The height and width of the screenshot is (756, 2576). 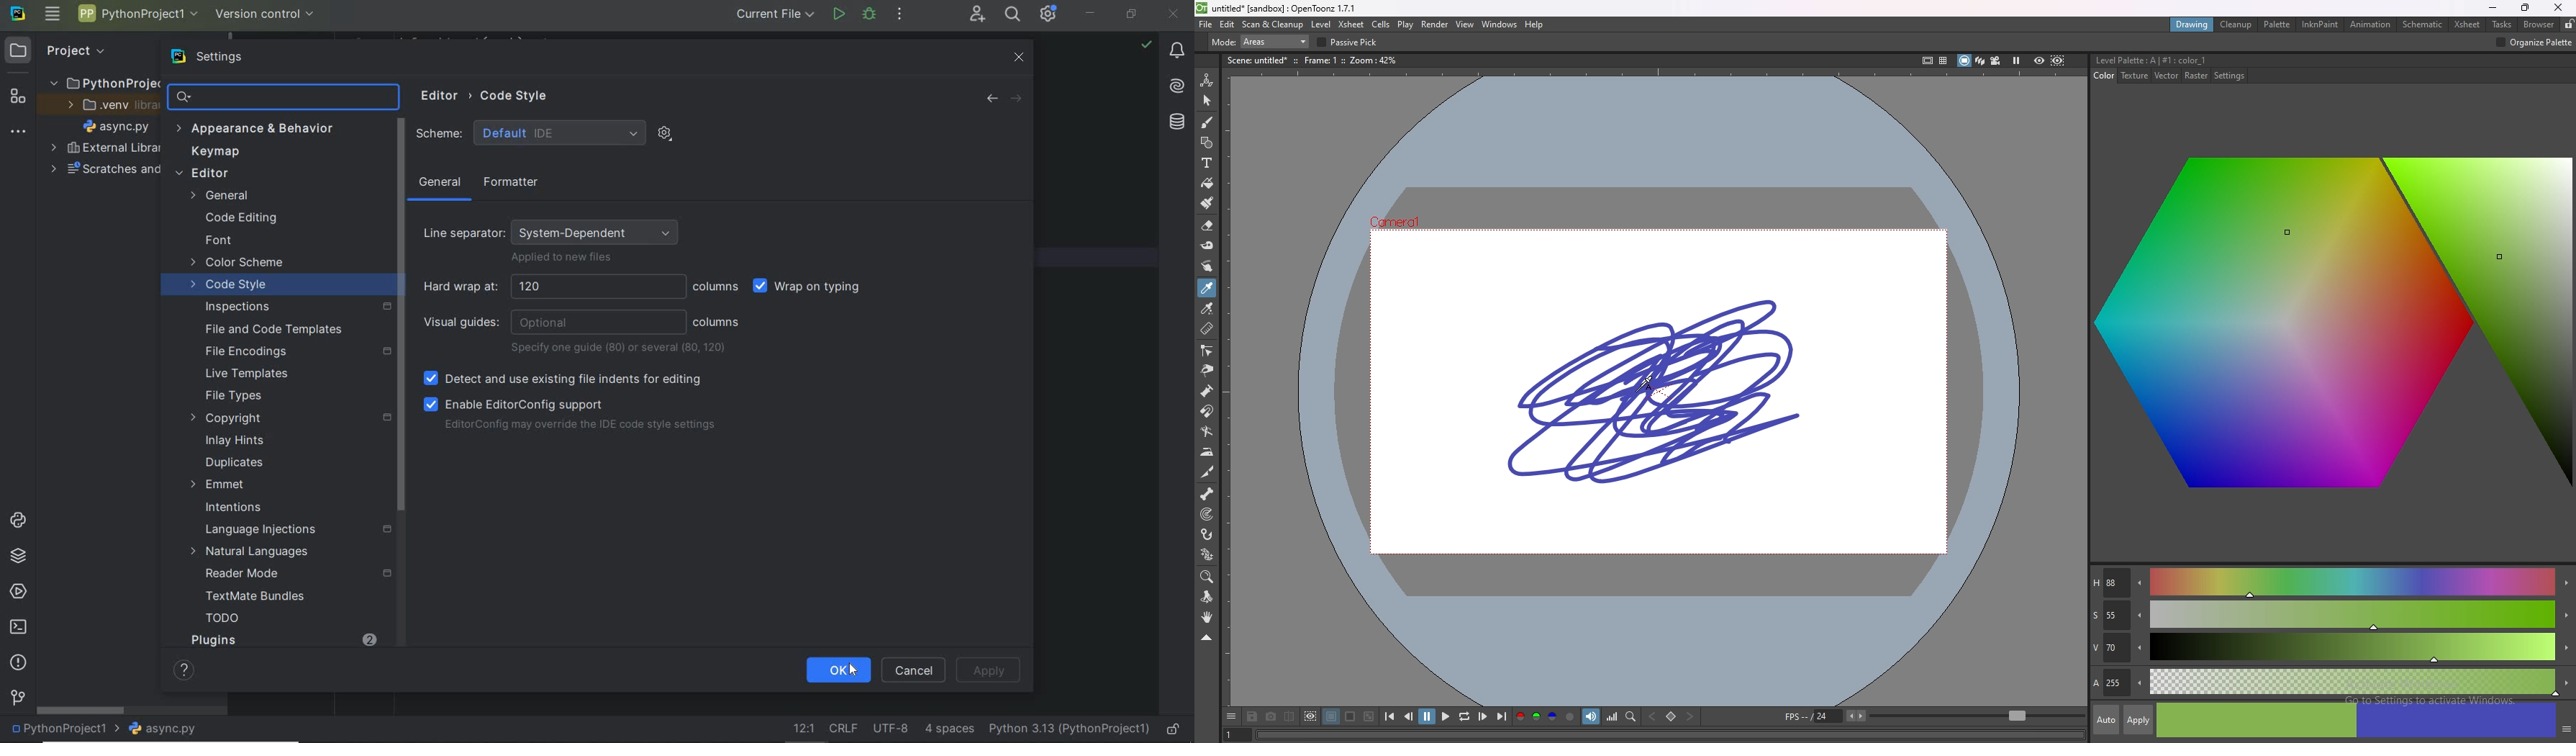 I want to click on EditorConfig may override the IDE code style settings, so click(x=580, y=426).